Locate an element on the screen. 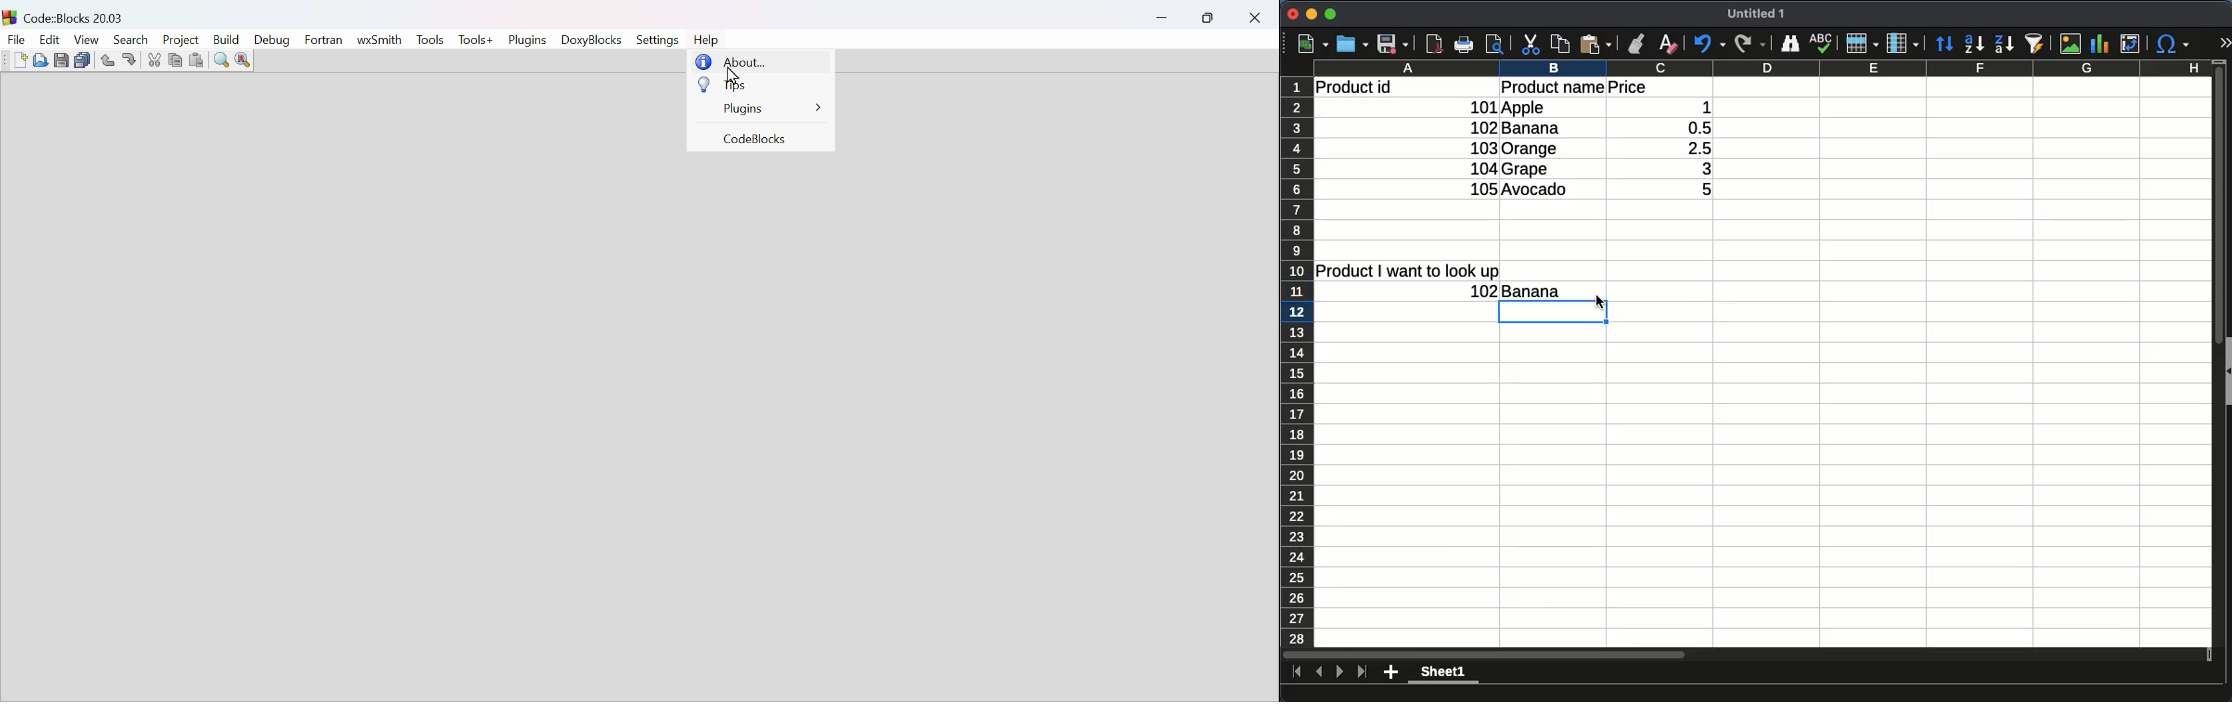 The width and height of the screenshot is (2240, 728). copy is located at coordinates (173, 59).